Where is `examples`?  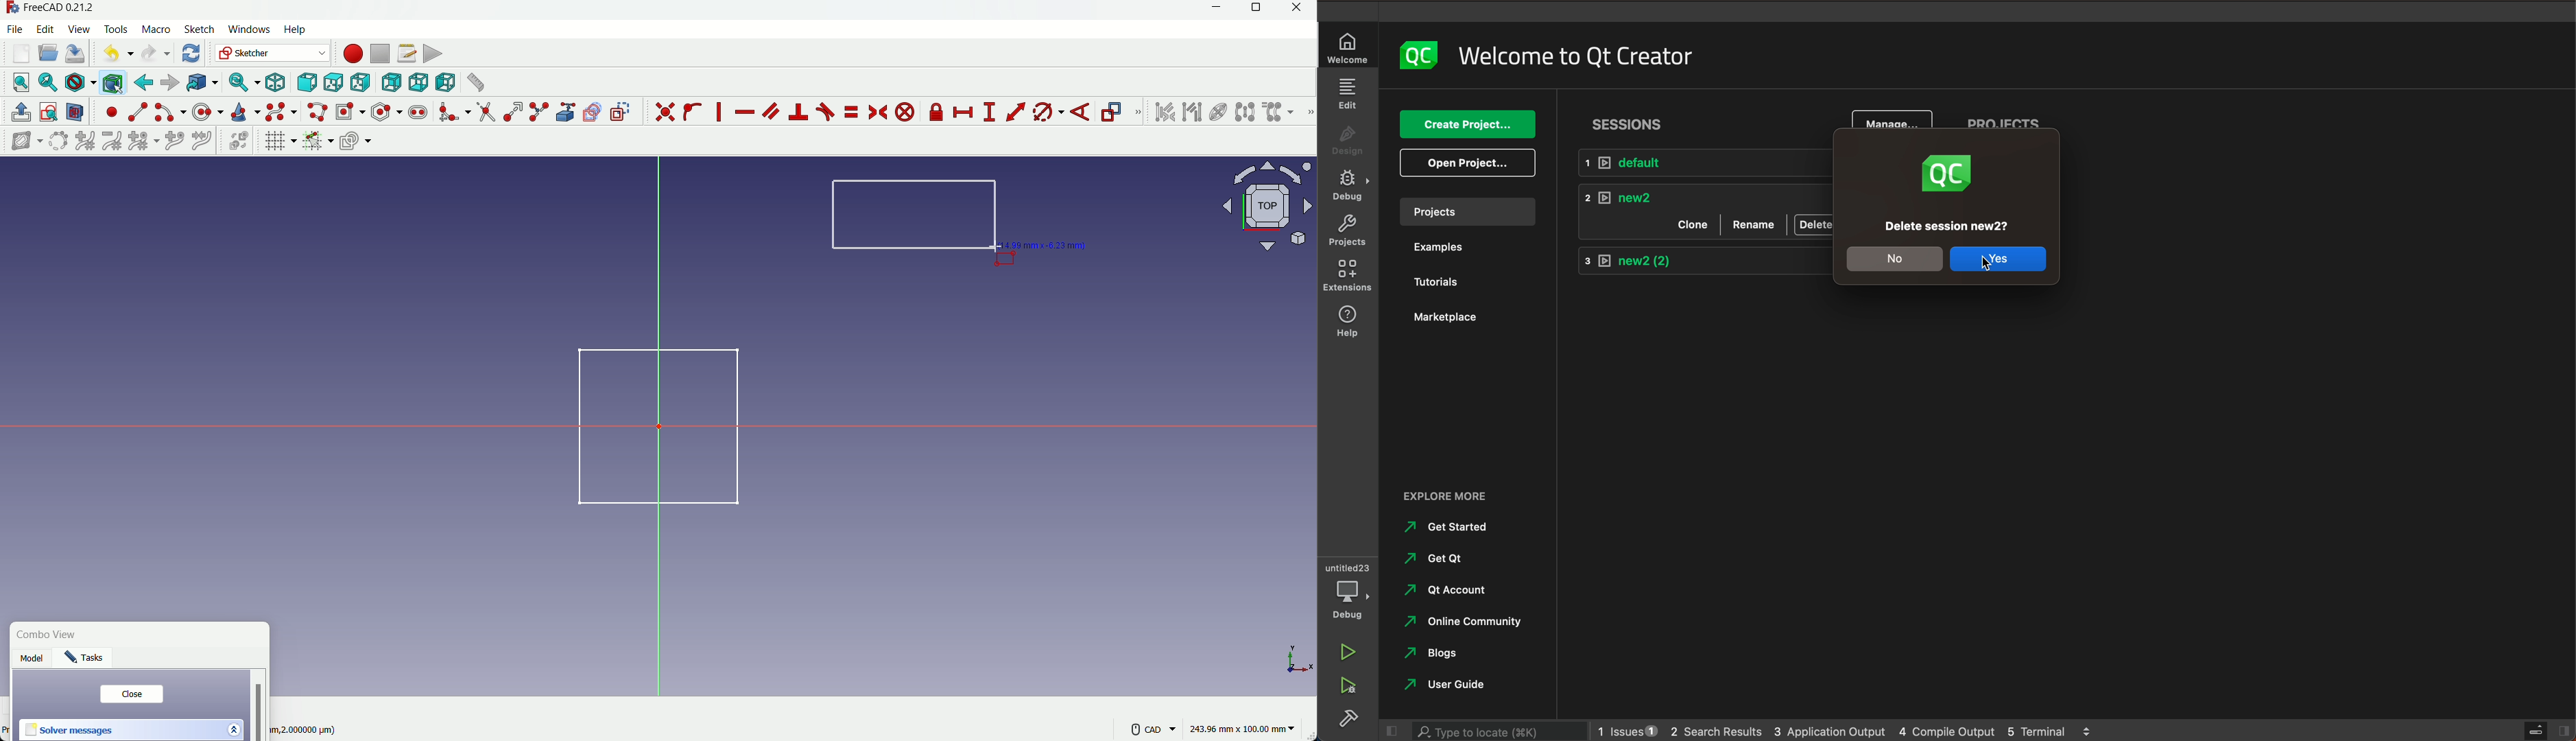
examples is located at coordinates (1458, 248).